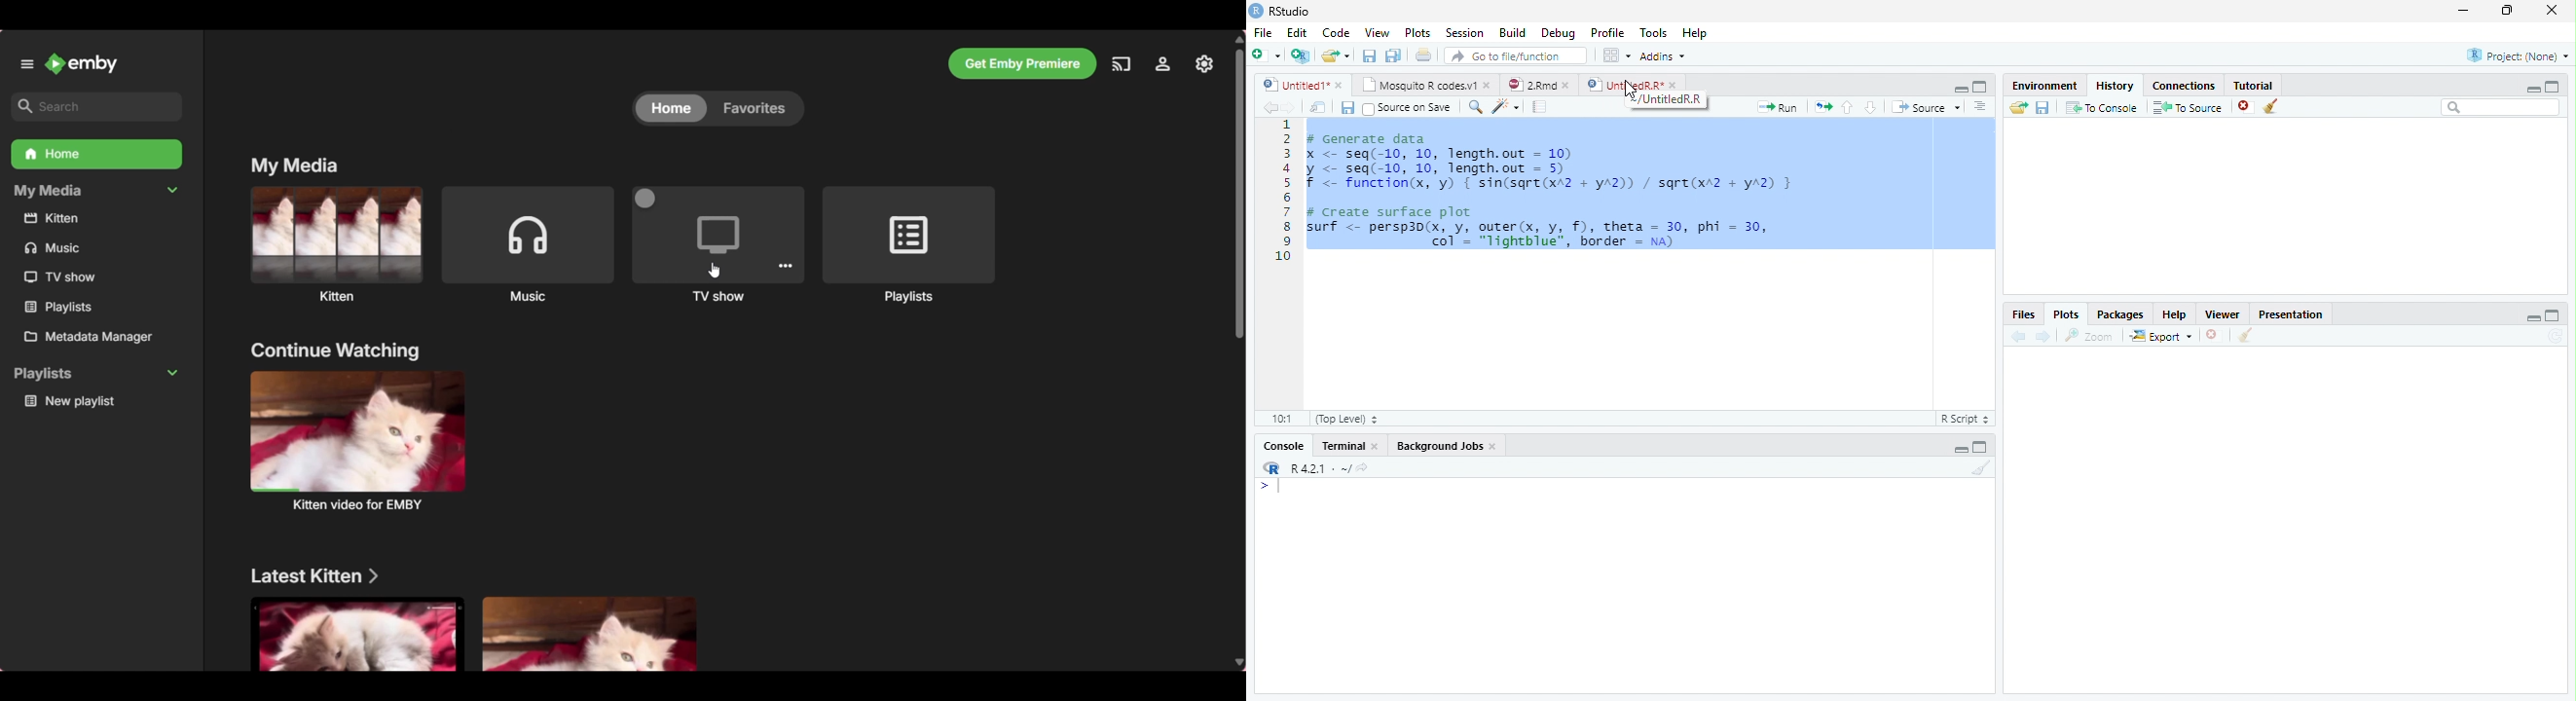 The image size is (2576, 728). Describe the element at coordinates (1340, 85) in the screenshot. I see `close` at that location.